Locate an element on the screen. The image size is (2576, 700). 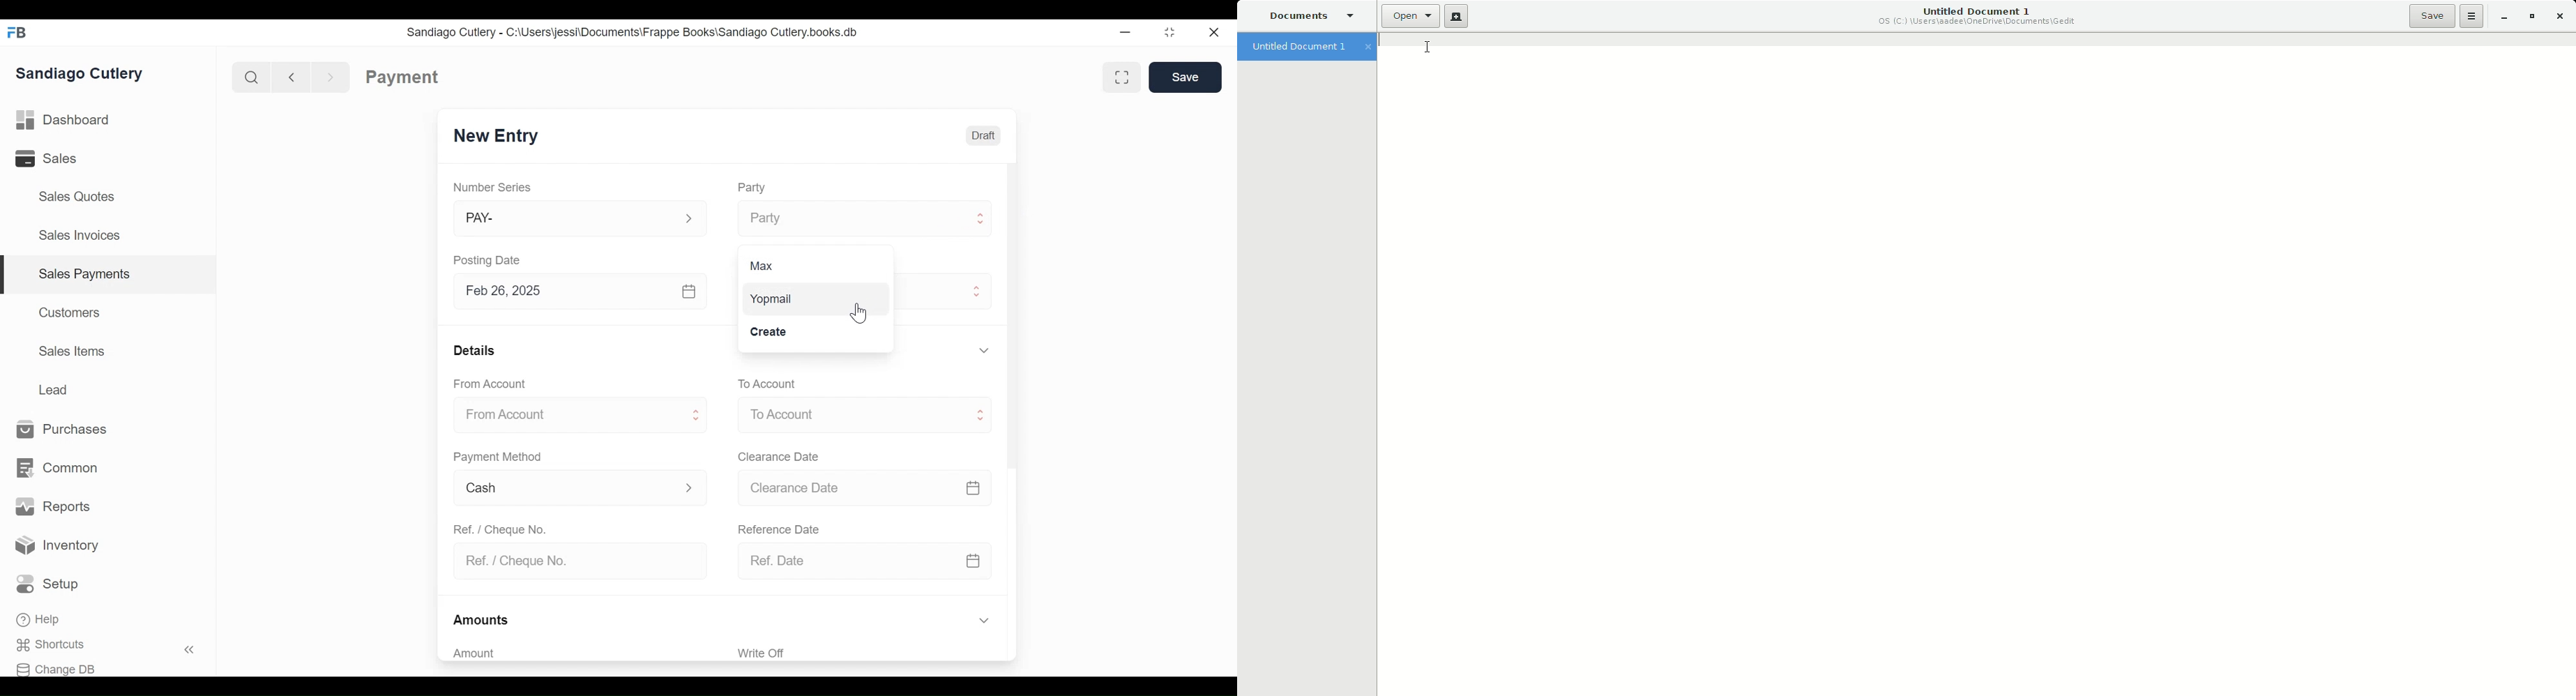
Expand is located at coordinates (689, 487).